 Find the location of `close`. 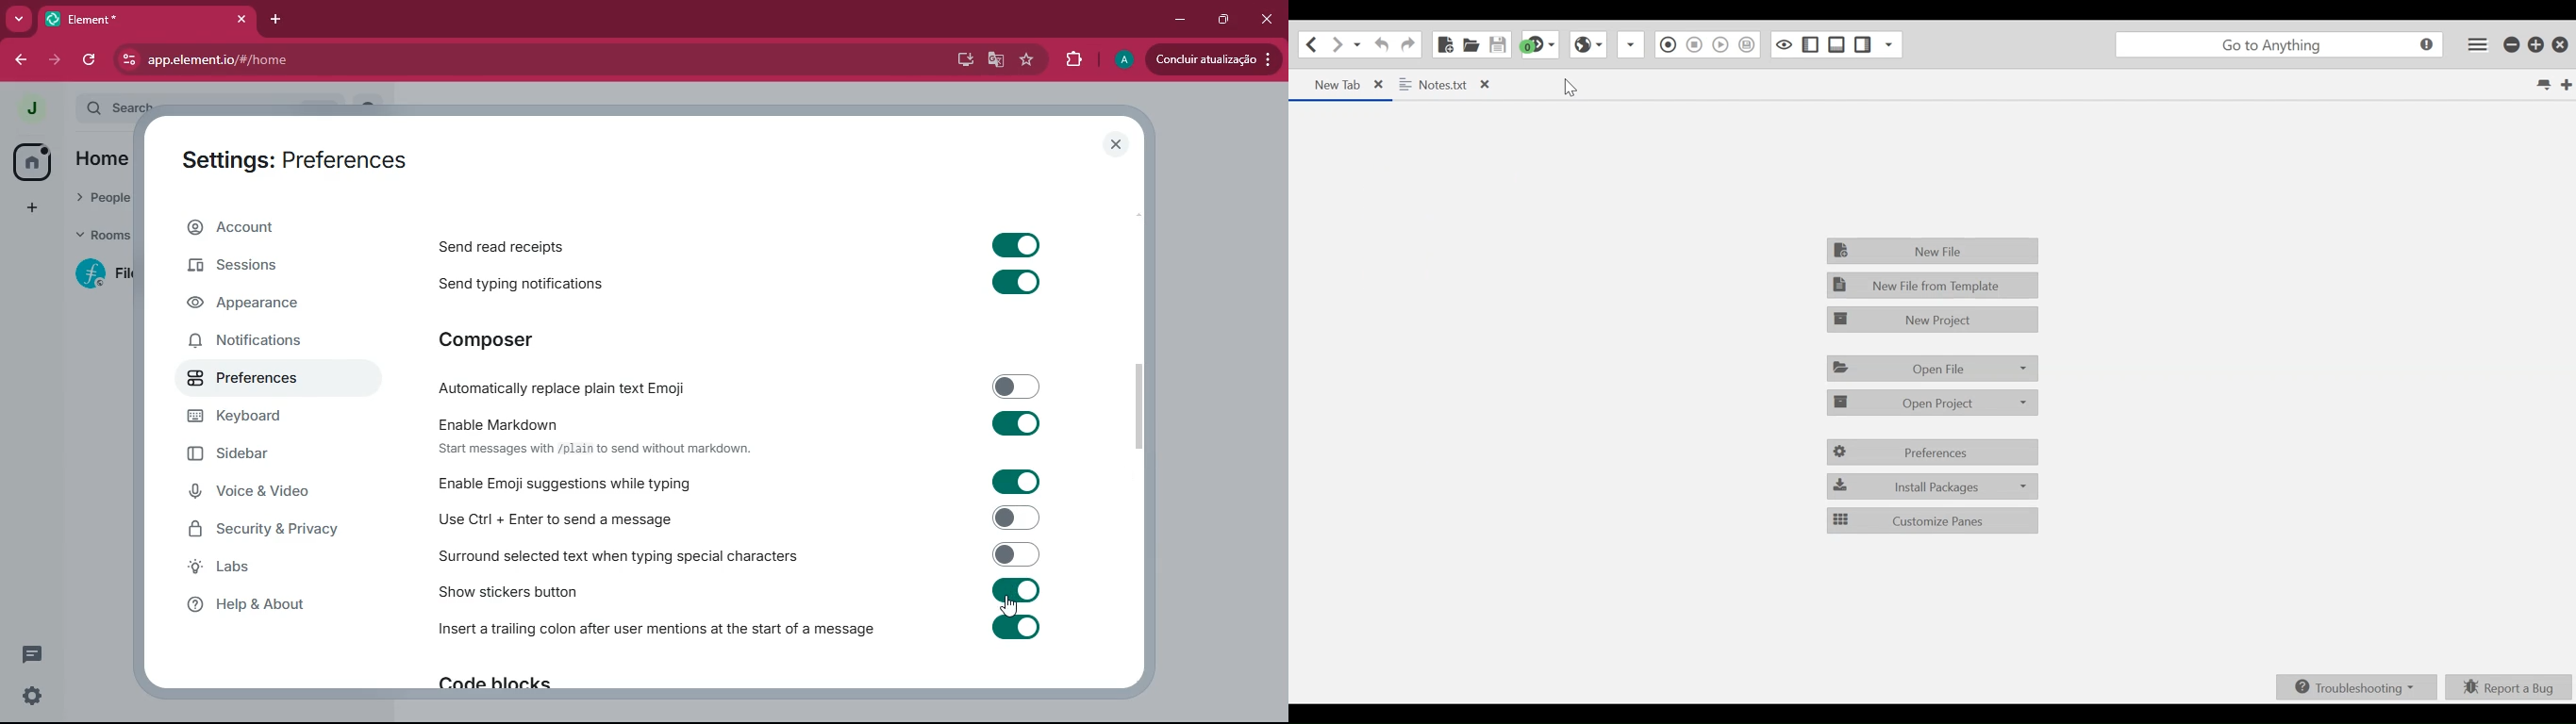

close is located at coordinates (1115, 146).